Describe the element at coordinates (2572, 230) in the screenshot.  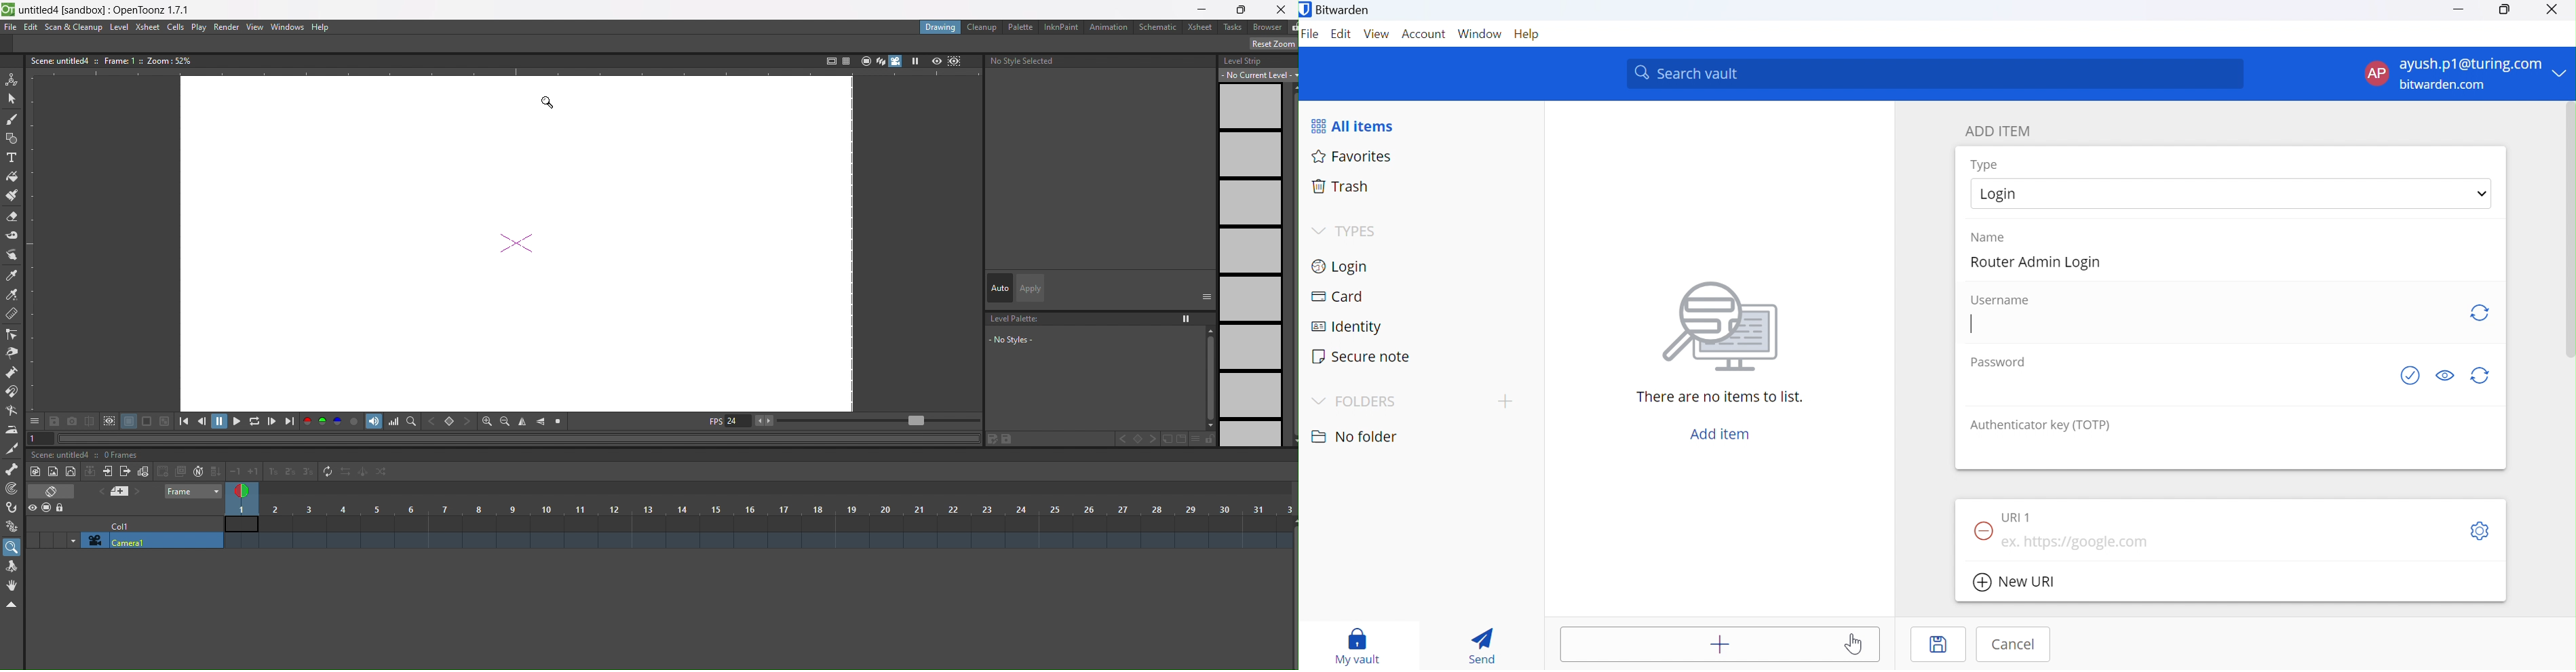
I see `vertical scrollbar` at that location.